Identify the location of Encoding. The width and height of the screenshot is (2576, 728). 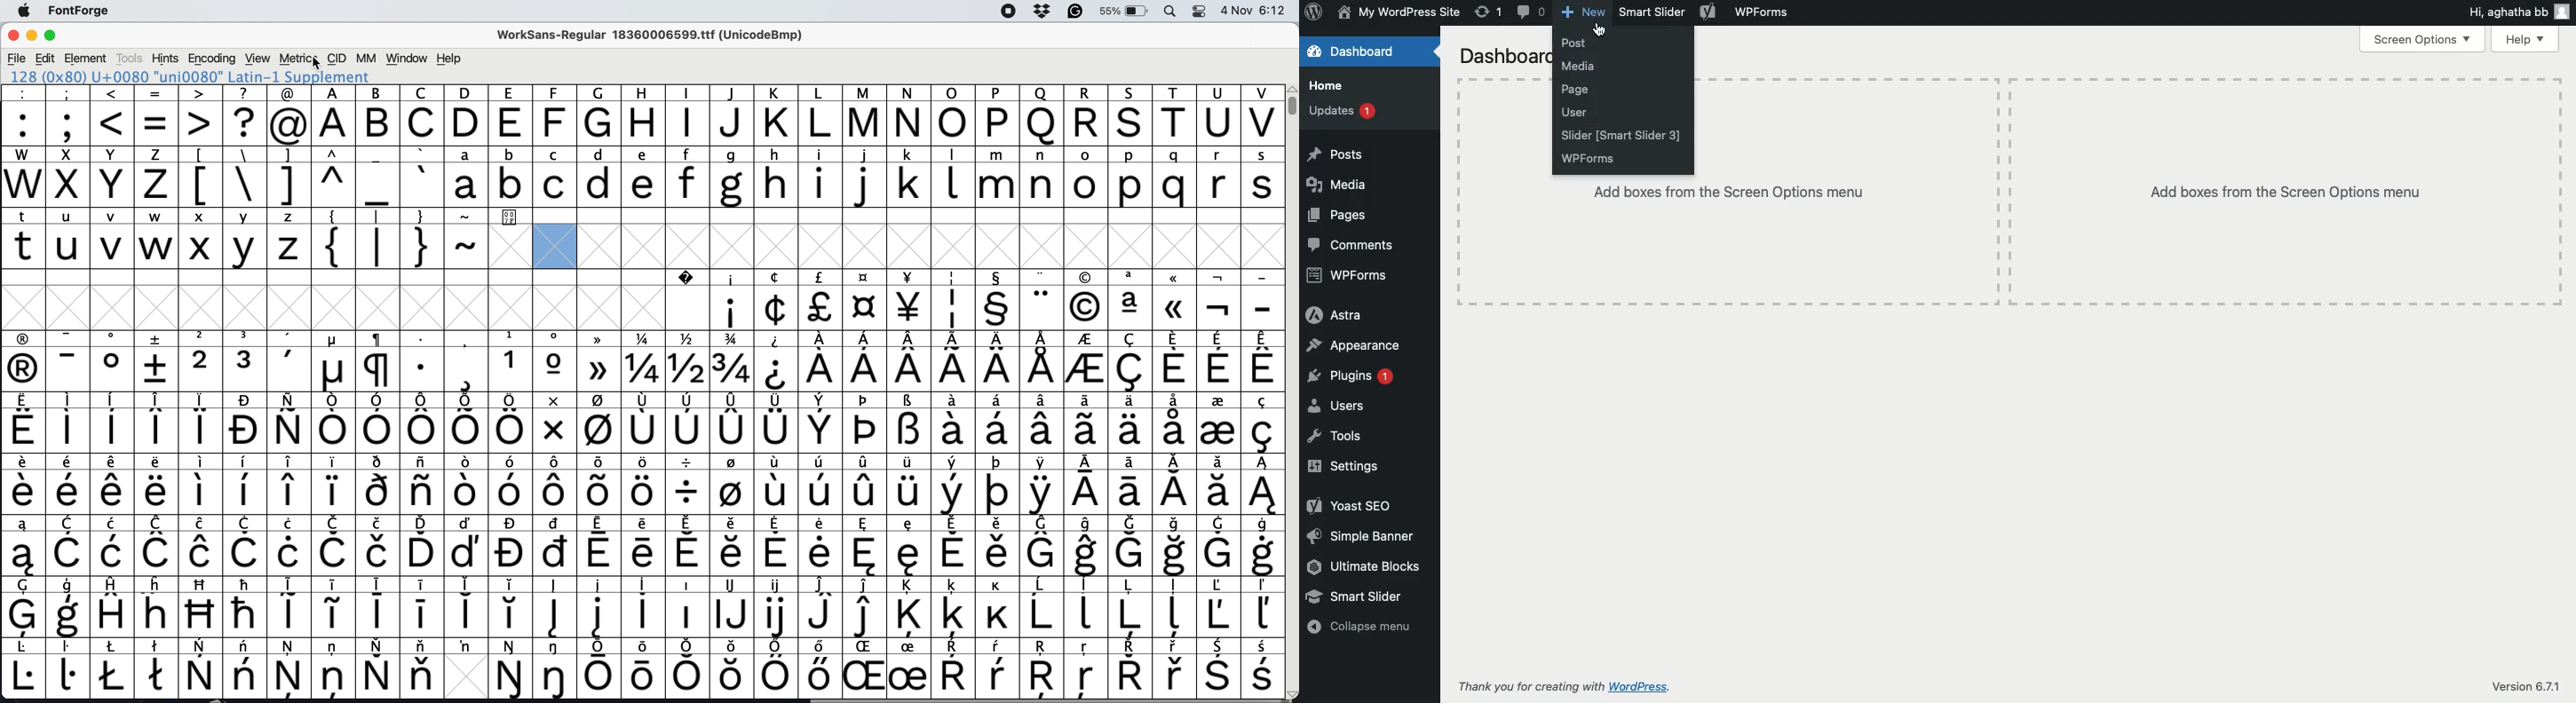
(212, 59).